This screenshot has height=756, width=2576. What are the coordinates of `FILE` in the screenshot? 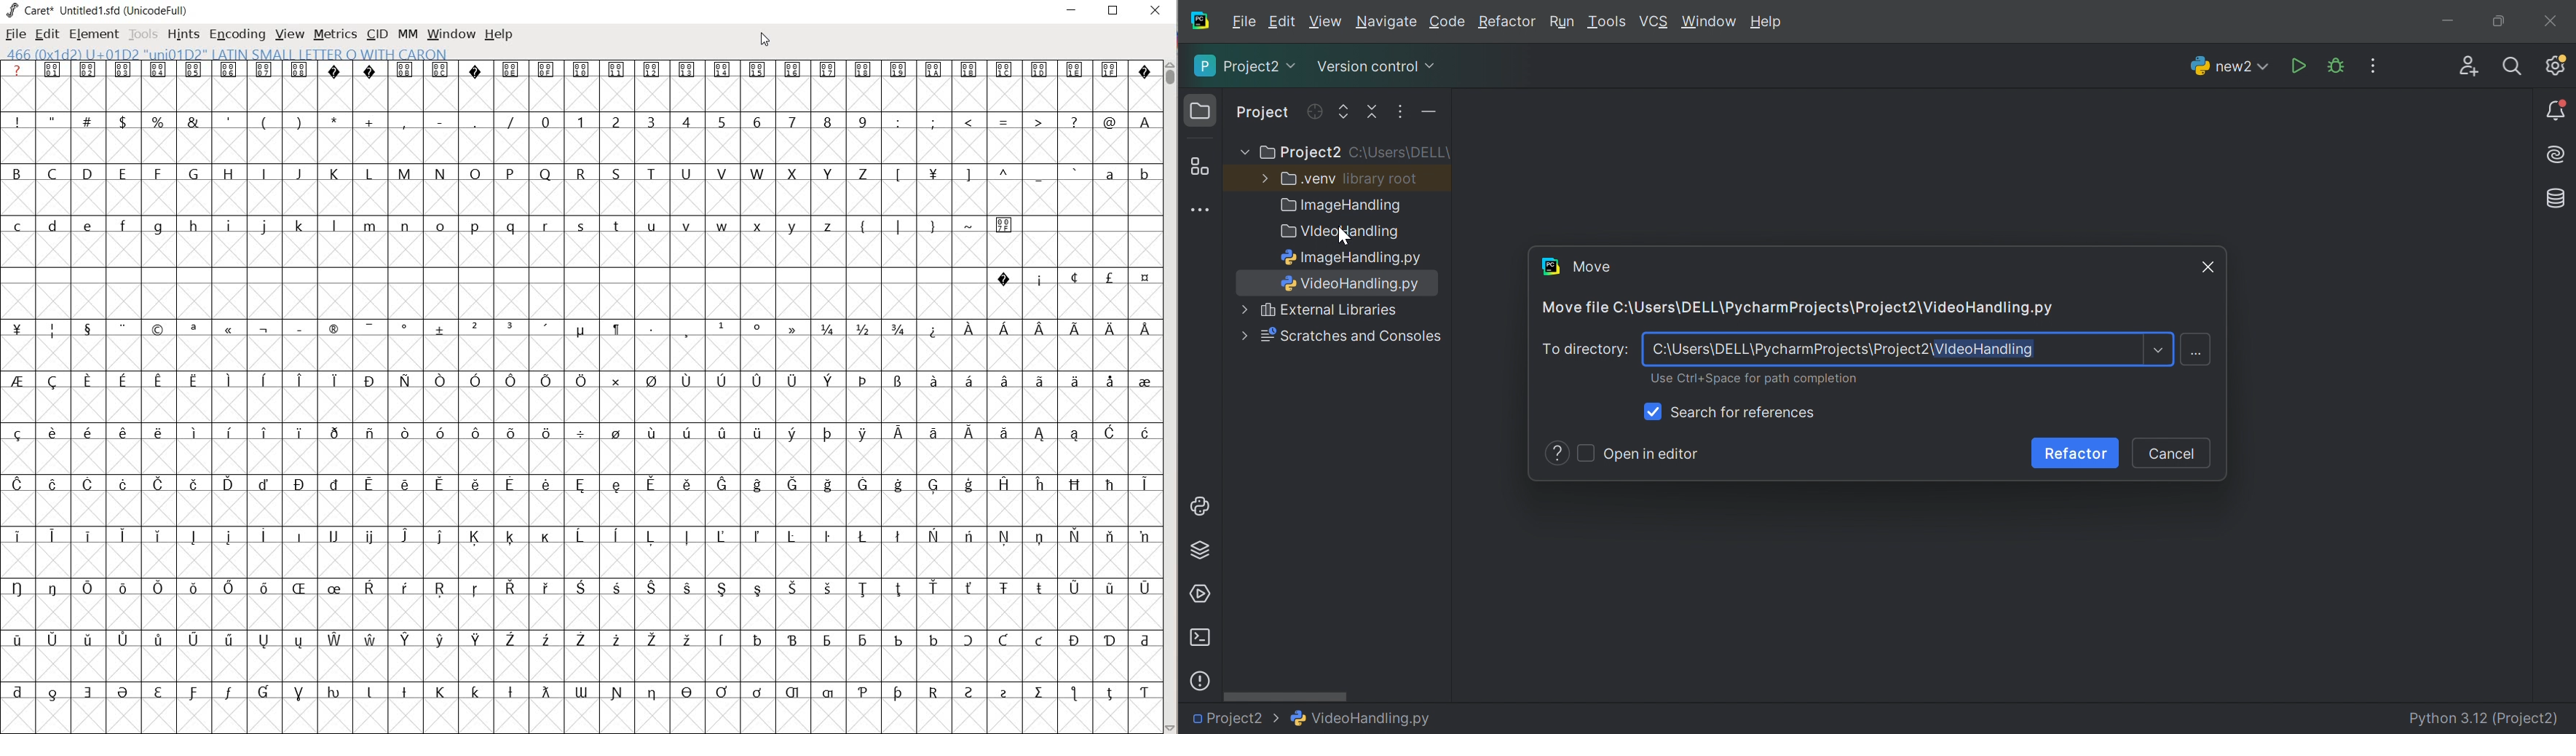 It's located at (14, 35).